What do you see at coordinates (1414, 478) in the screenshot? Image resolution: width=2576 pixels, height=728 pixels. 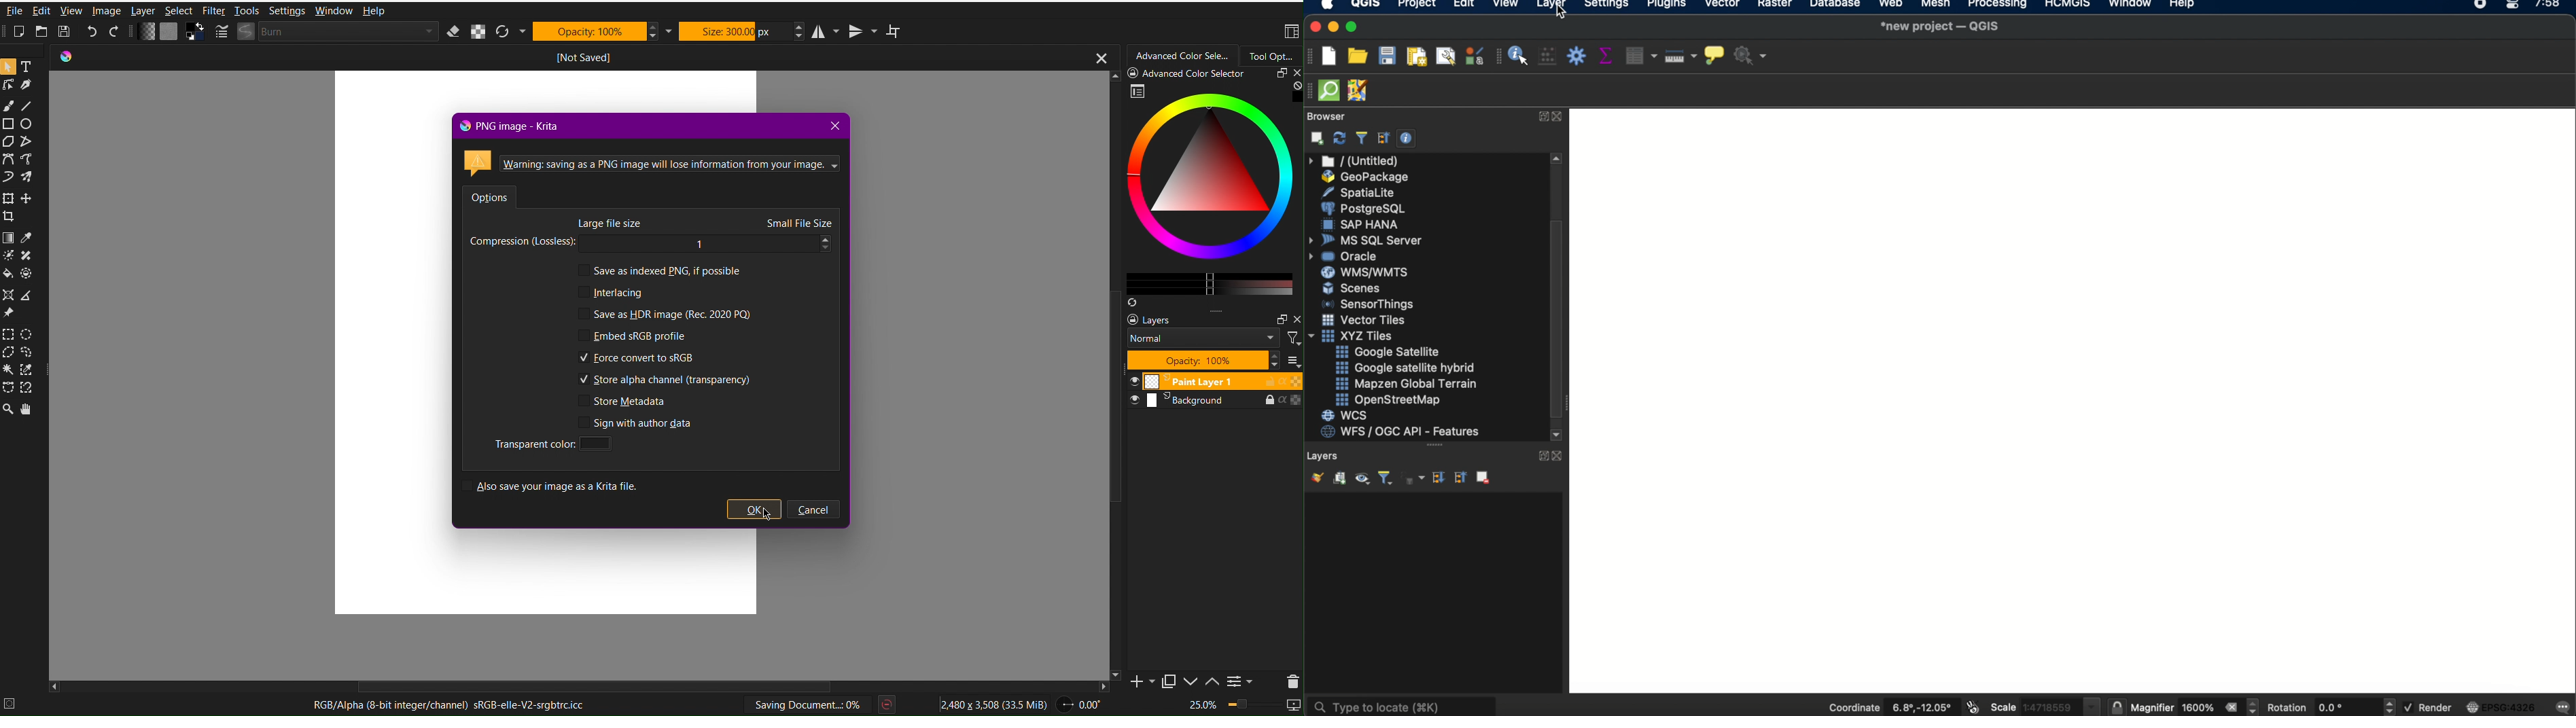 I see `filter legend by expression` at bounding box center [1414, 478].